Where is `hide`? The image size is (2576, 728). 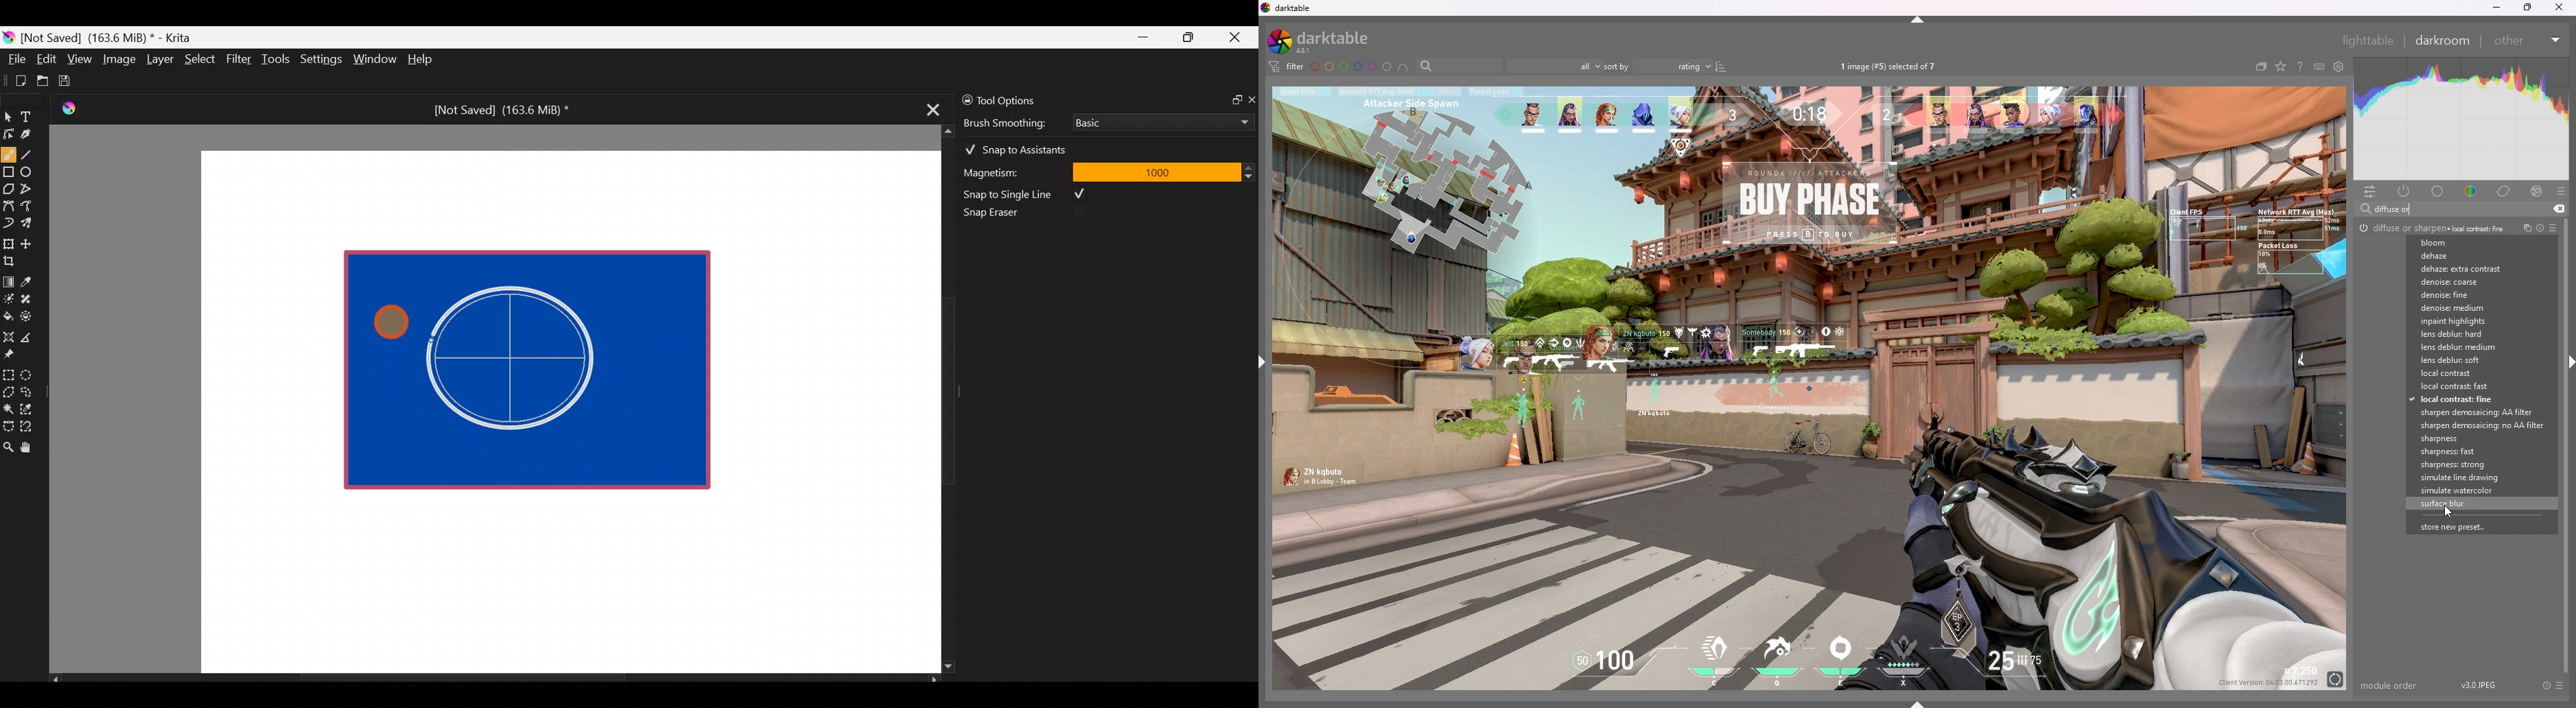 hide is located at coordinates (1919, 19).